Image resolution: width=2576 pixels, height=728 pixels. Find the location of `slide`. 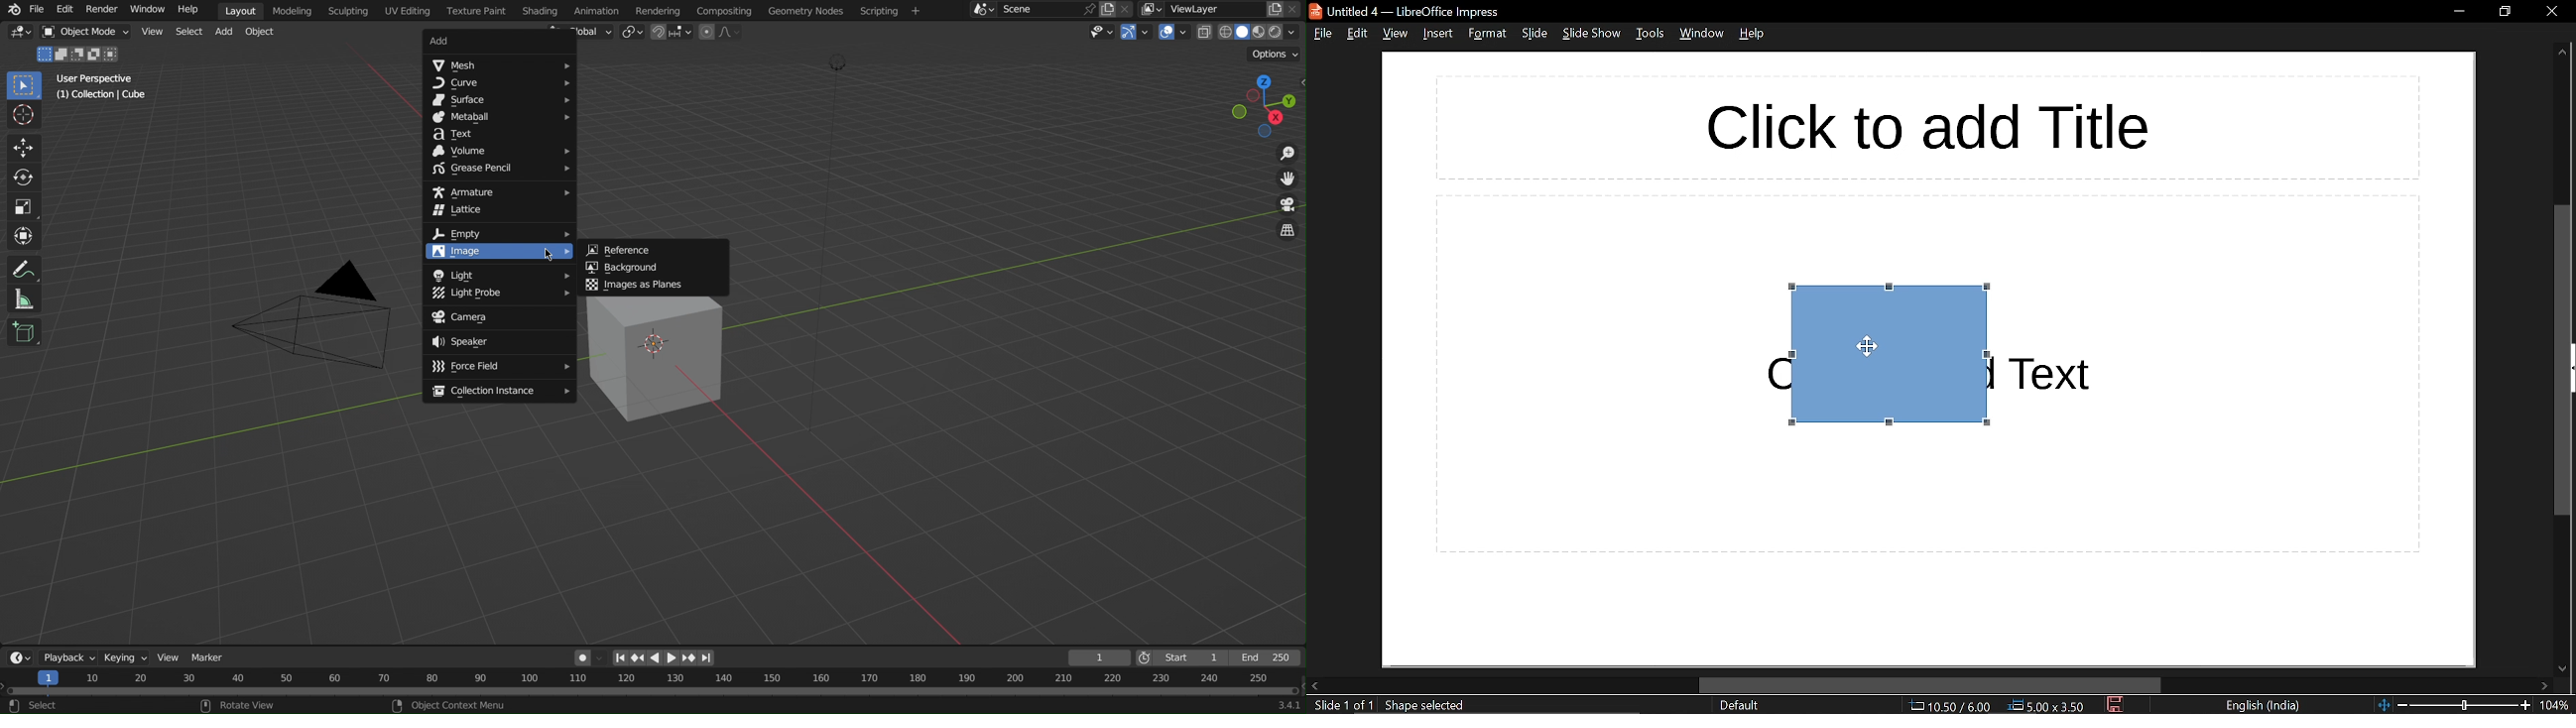

slide is located at coordinates (1534, 34).